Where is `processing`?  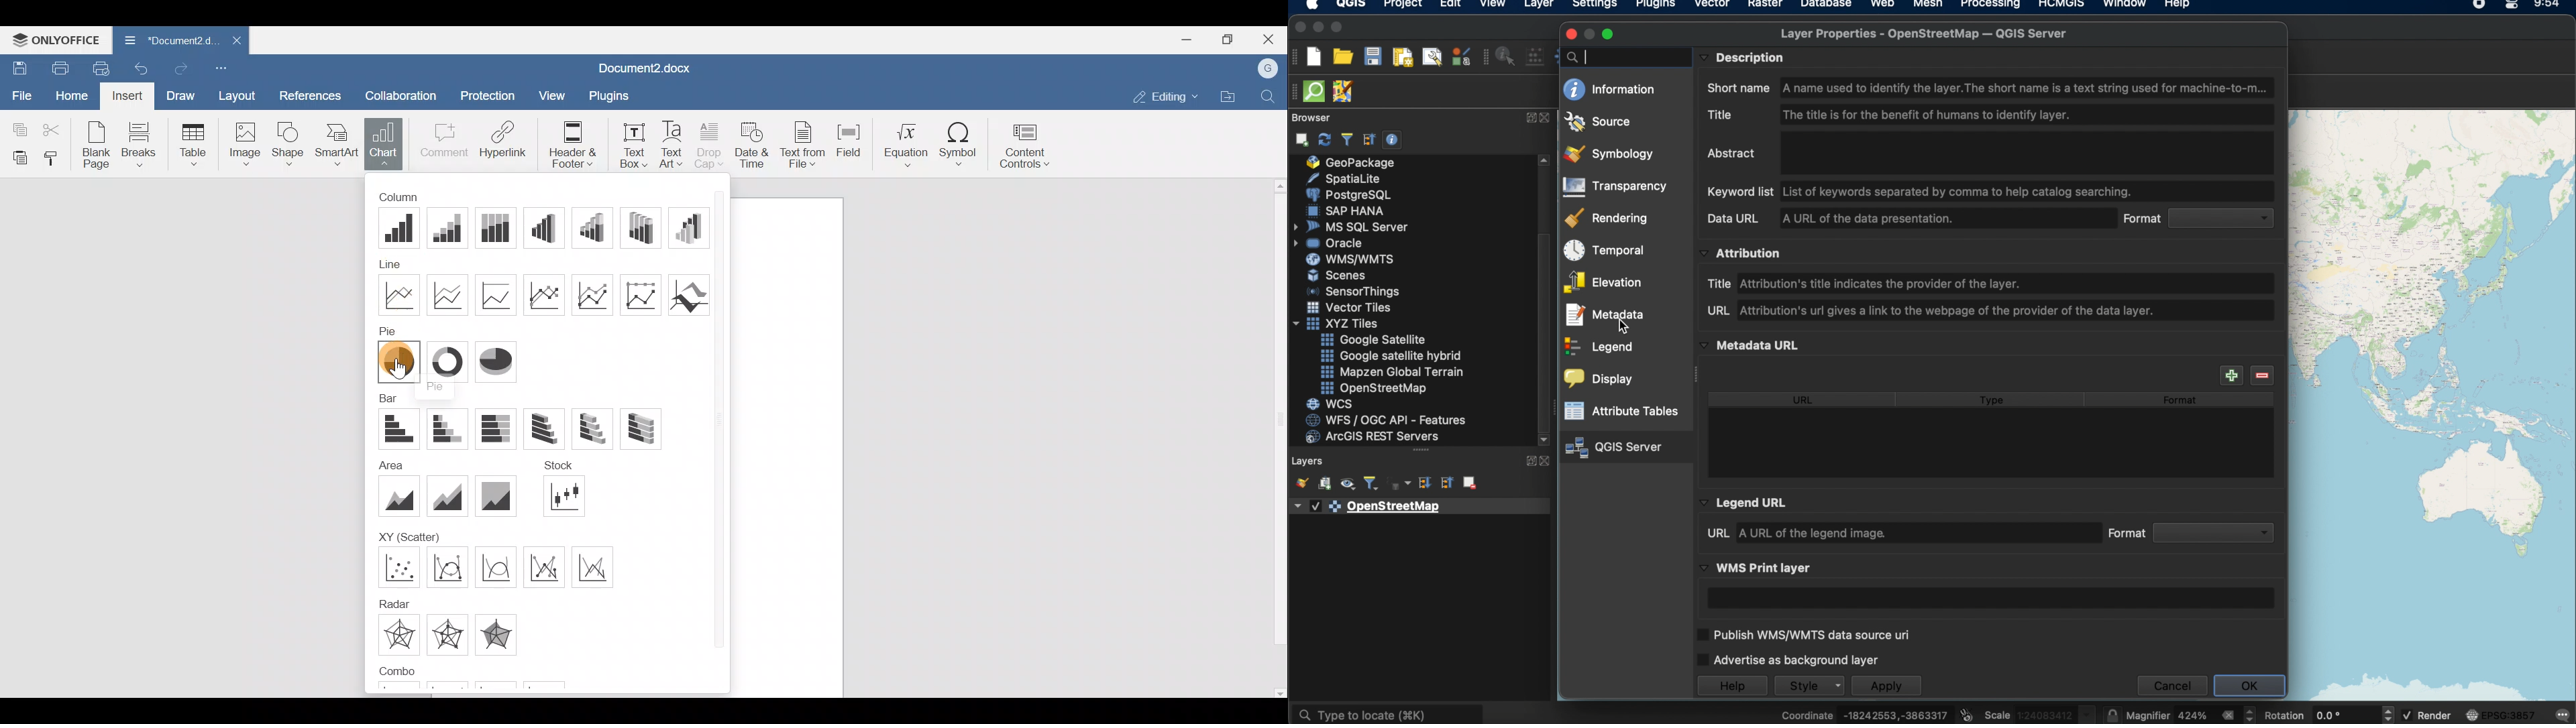
processing is located at coordinates (1992, 5).